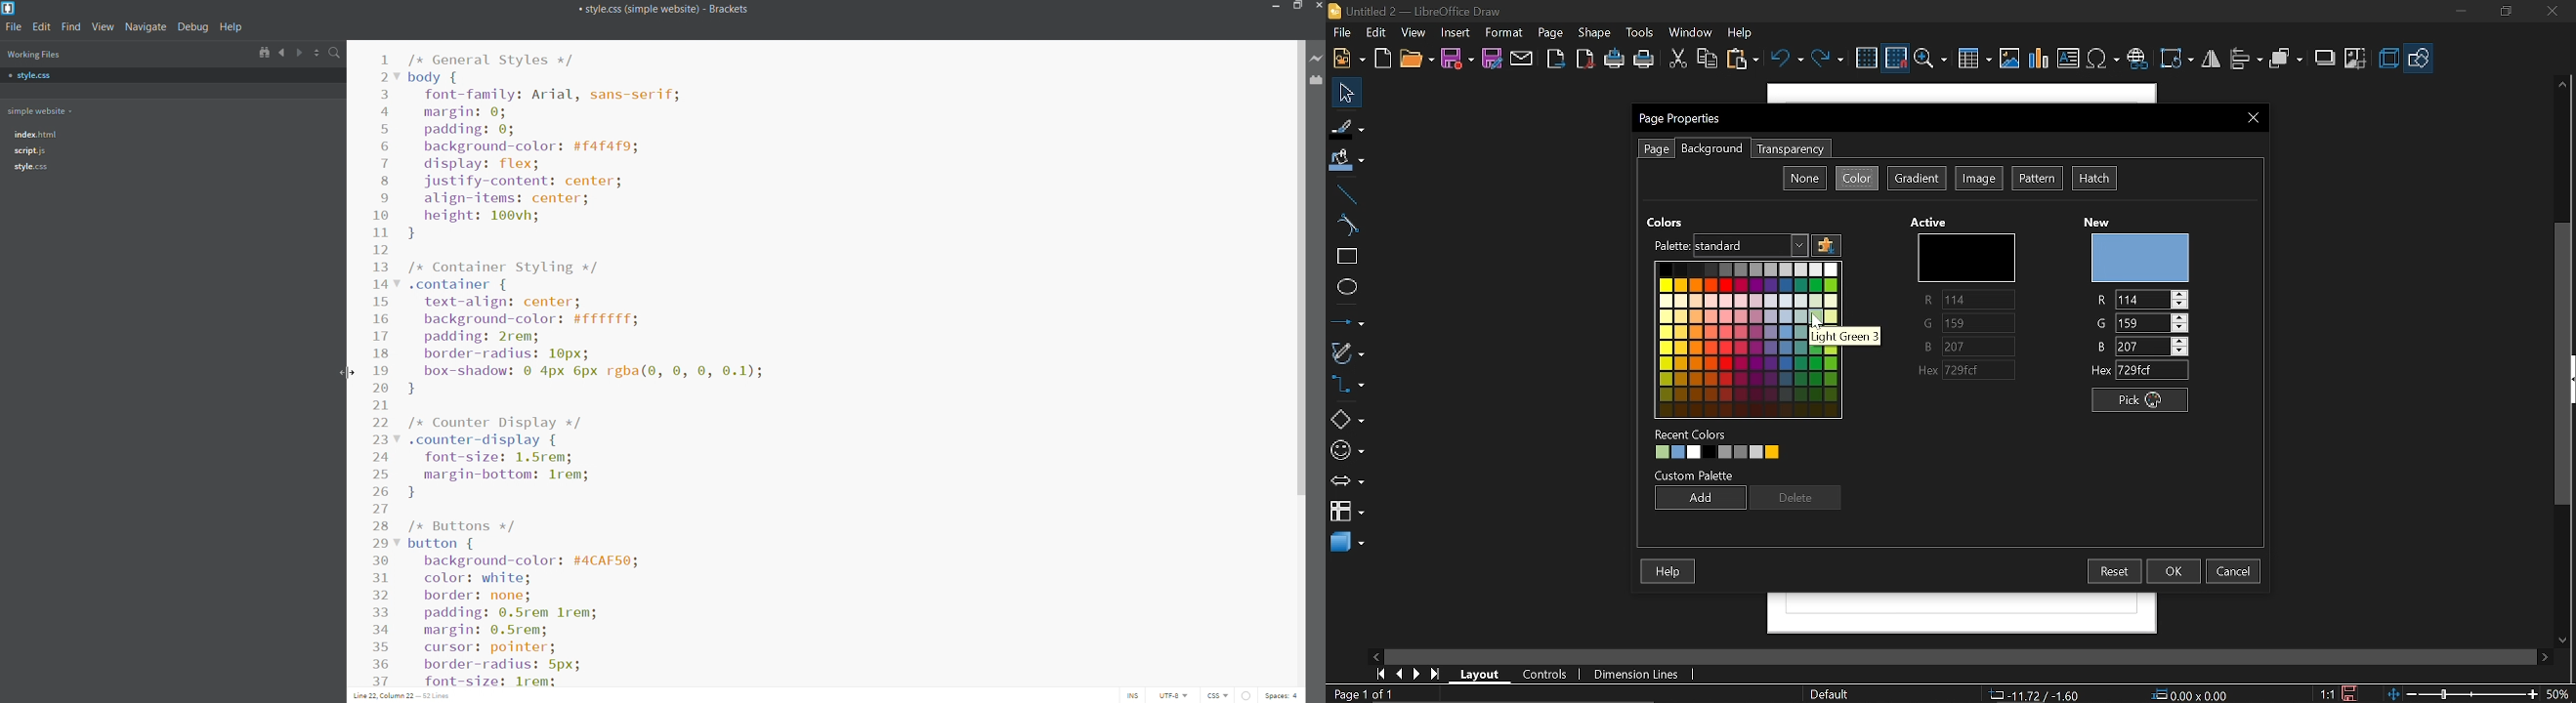 Image resolution: width=2576 pixels, height=728 pixels. I want to click on Open, so click(1415, 60).